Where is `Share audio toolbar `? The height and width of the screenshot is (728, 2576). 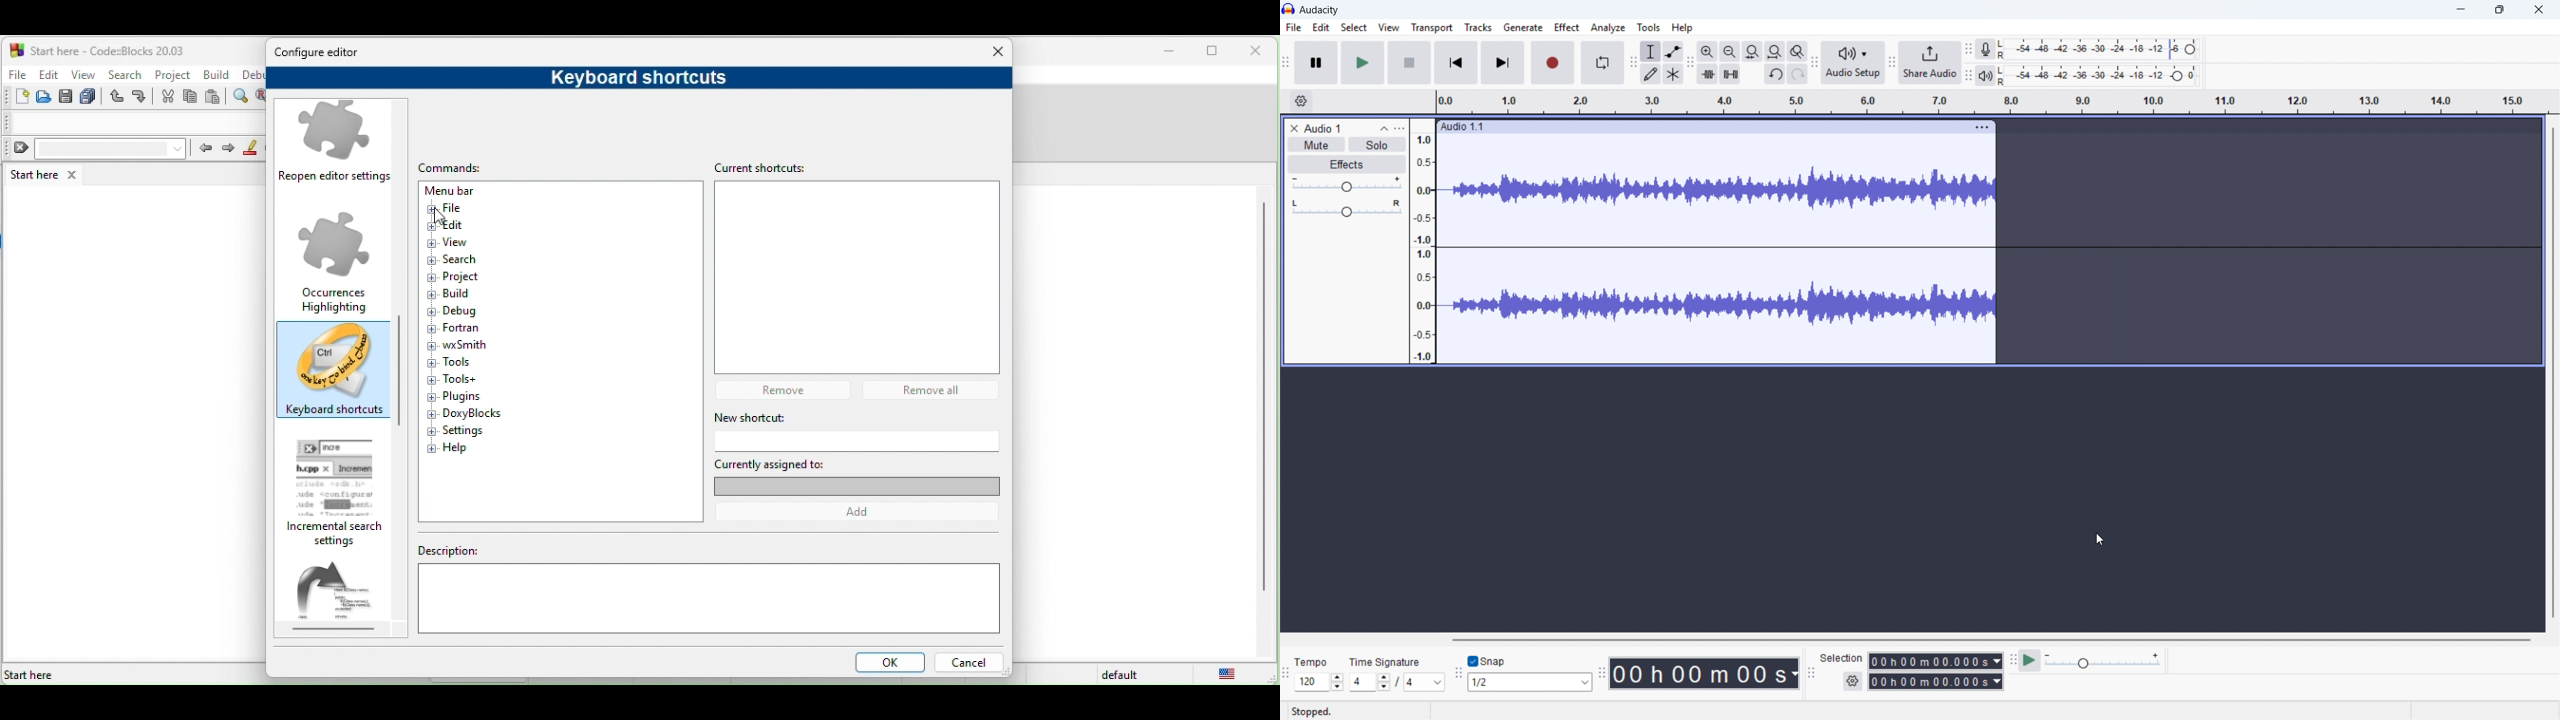 Share audio toolbar  is located at coordinates (1892, 62).